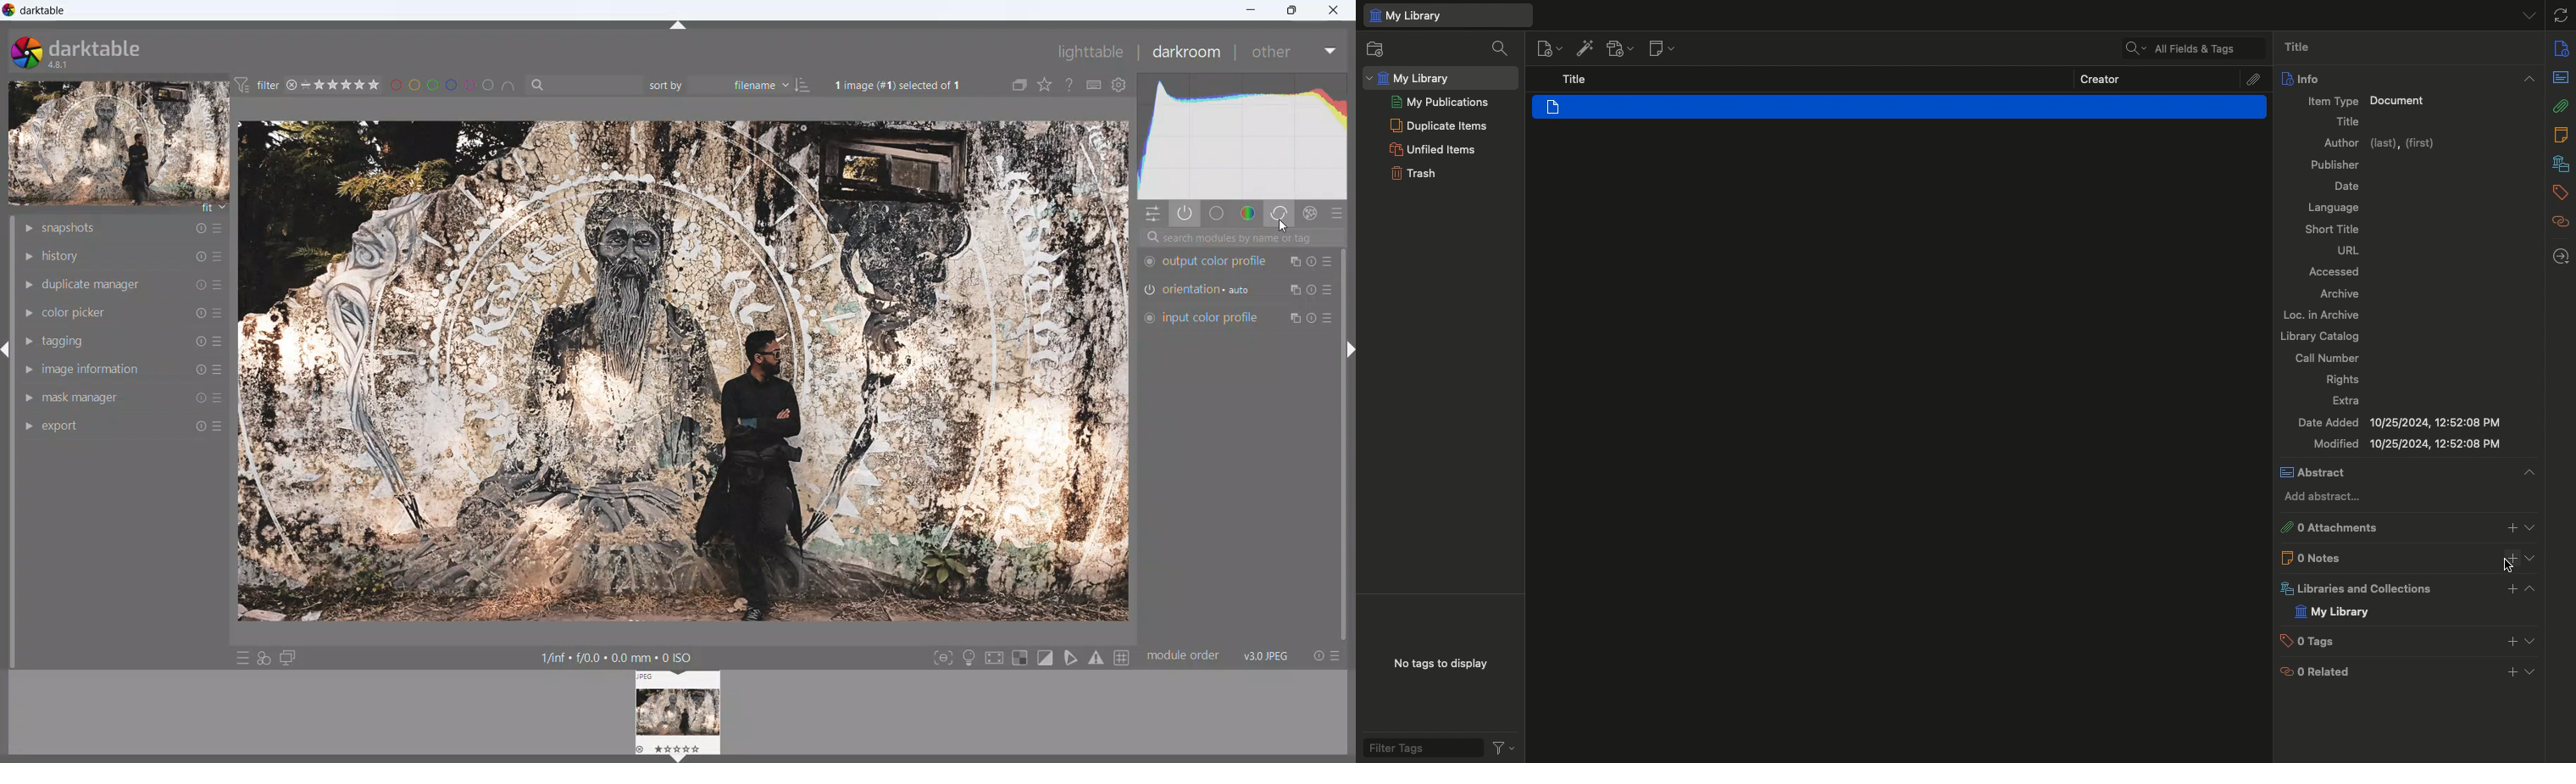  Describe the element at coordinates (199, 287) in the screenshot. I see `reset` at that location.